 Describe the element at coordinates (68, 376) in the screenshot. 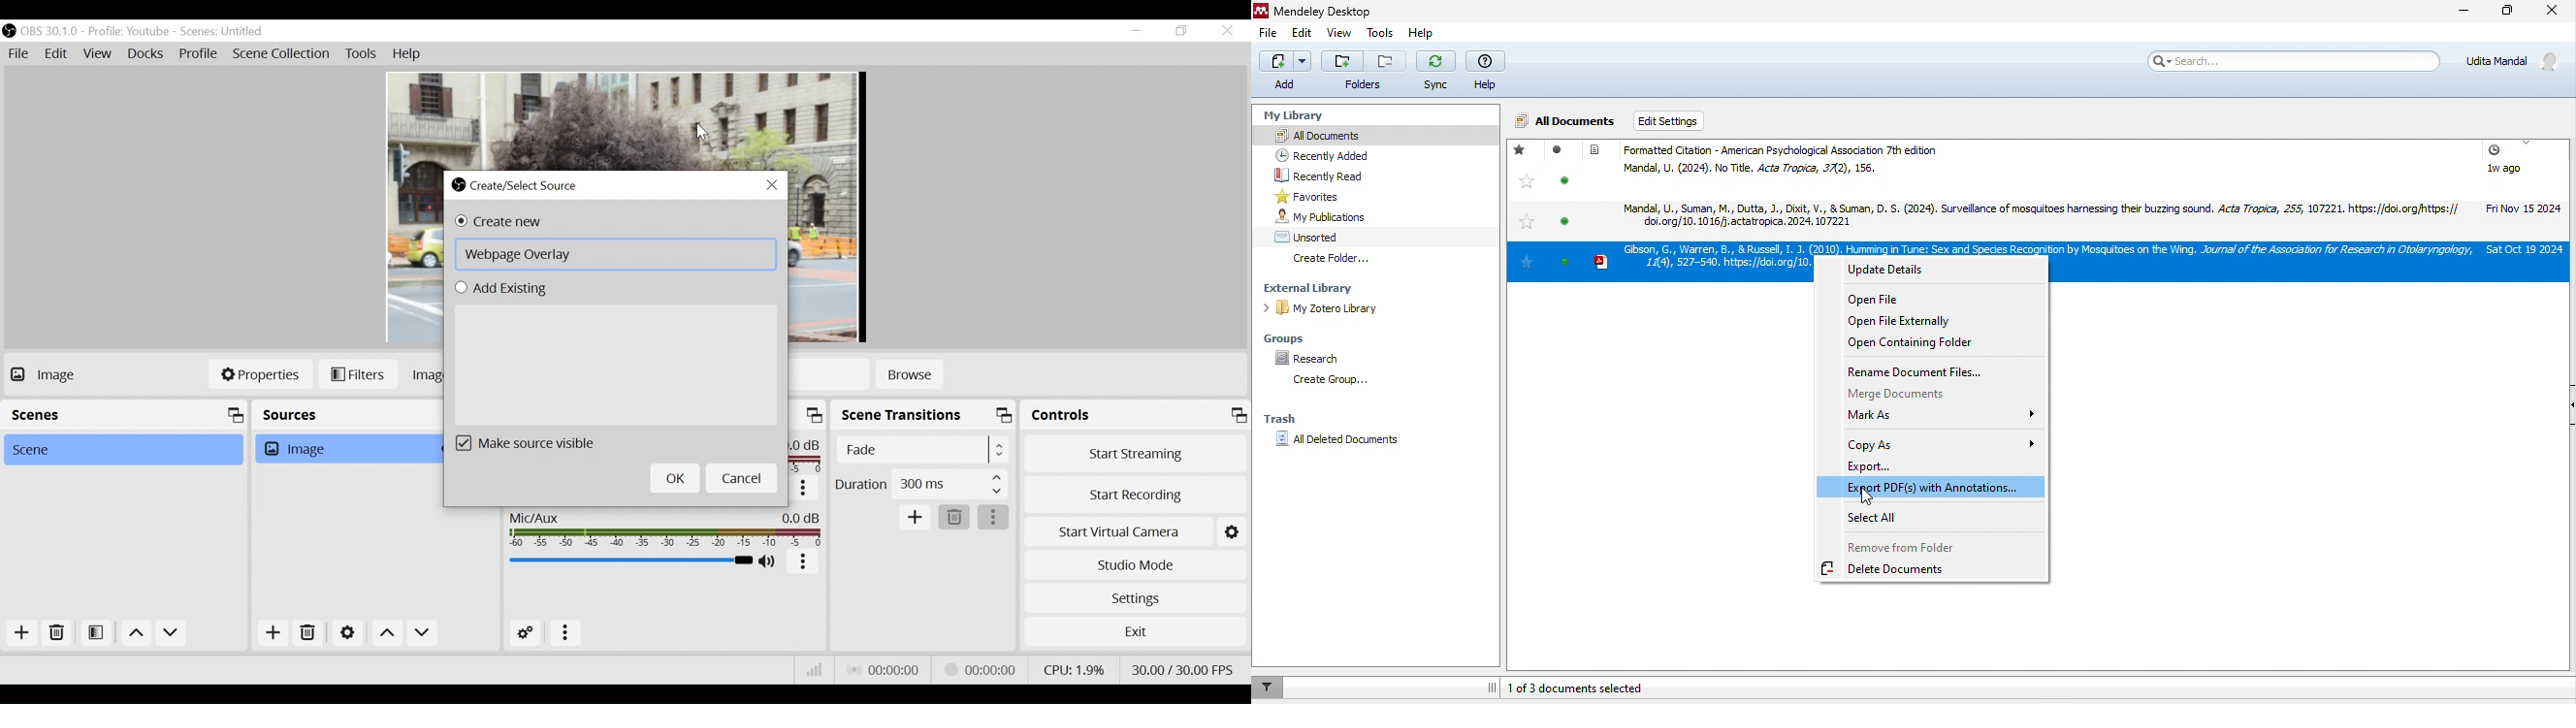

I see `No source Selected` at that location.